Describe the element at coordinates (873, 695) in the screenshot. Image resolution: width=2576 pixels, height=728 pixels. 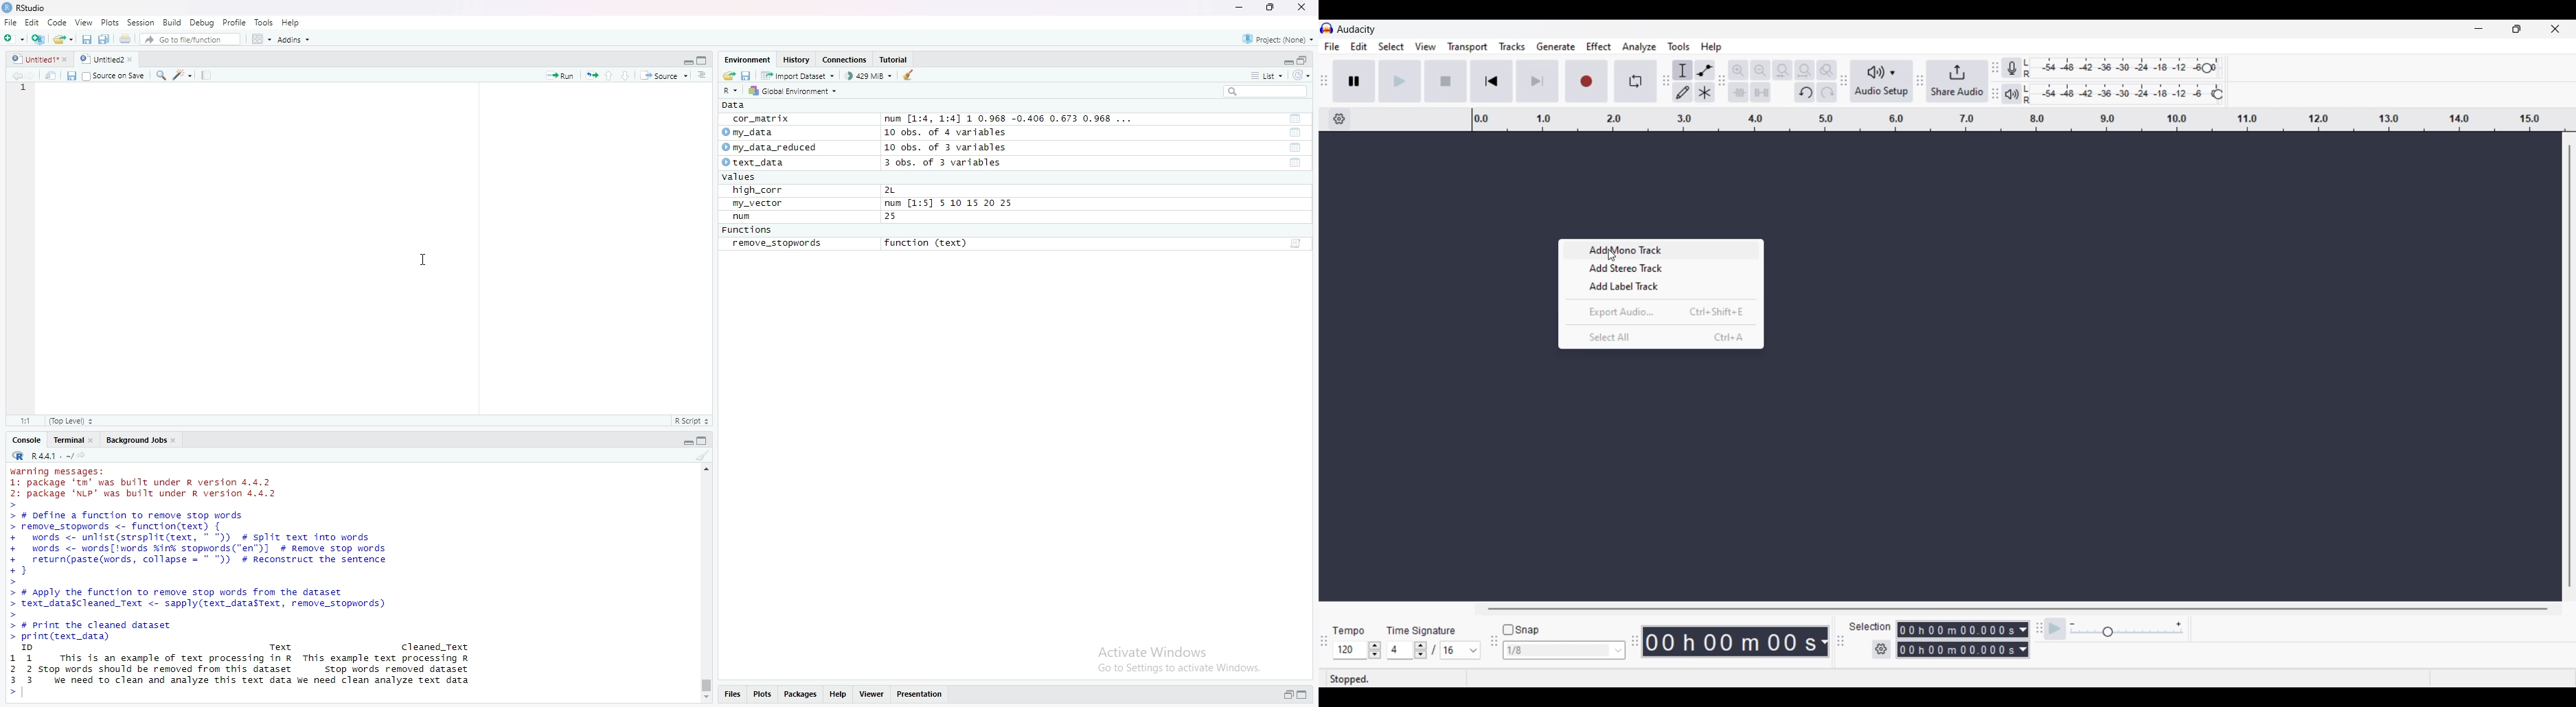
I see `Viewer` at that location.